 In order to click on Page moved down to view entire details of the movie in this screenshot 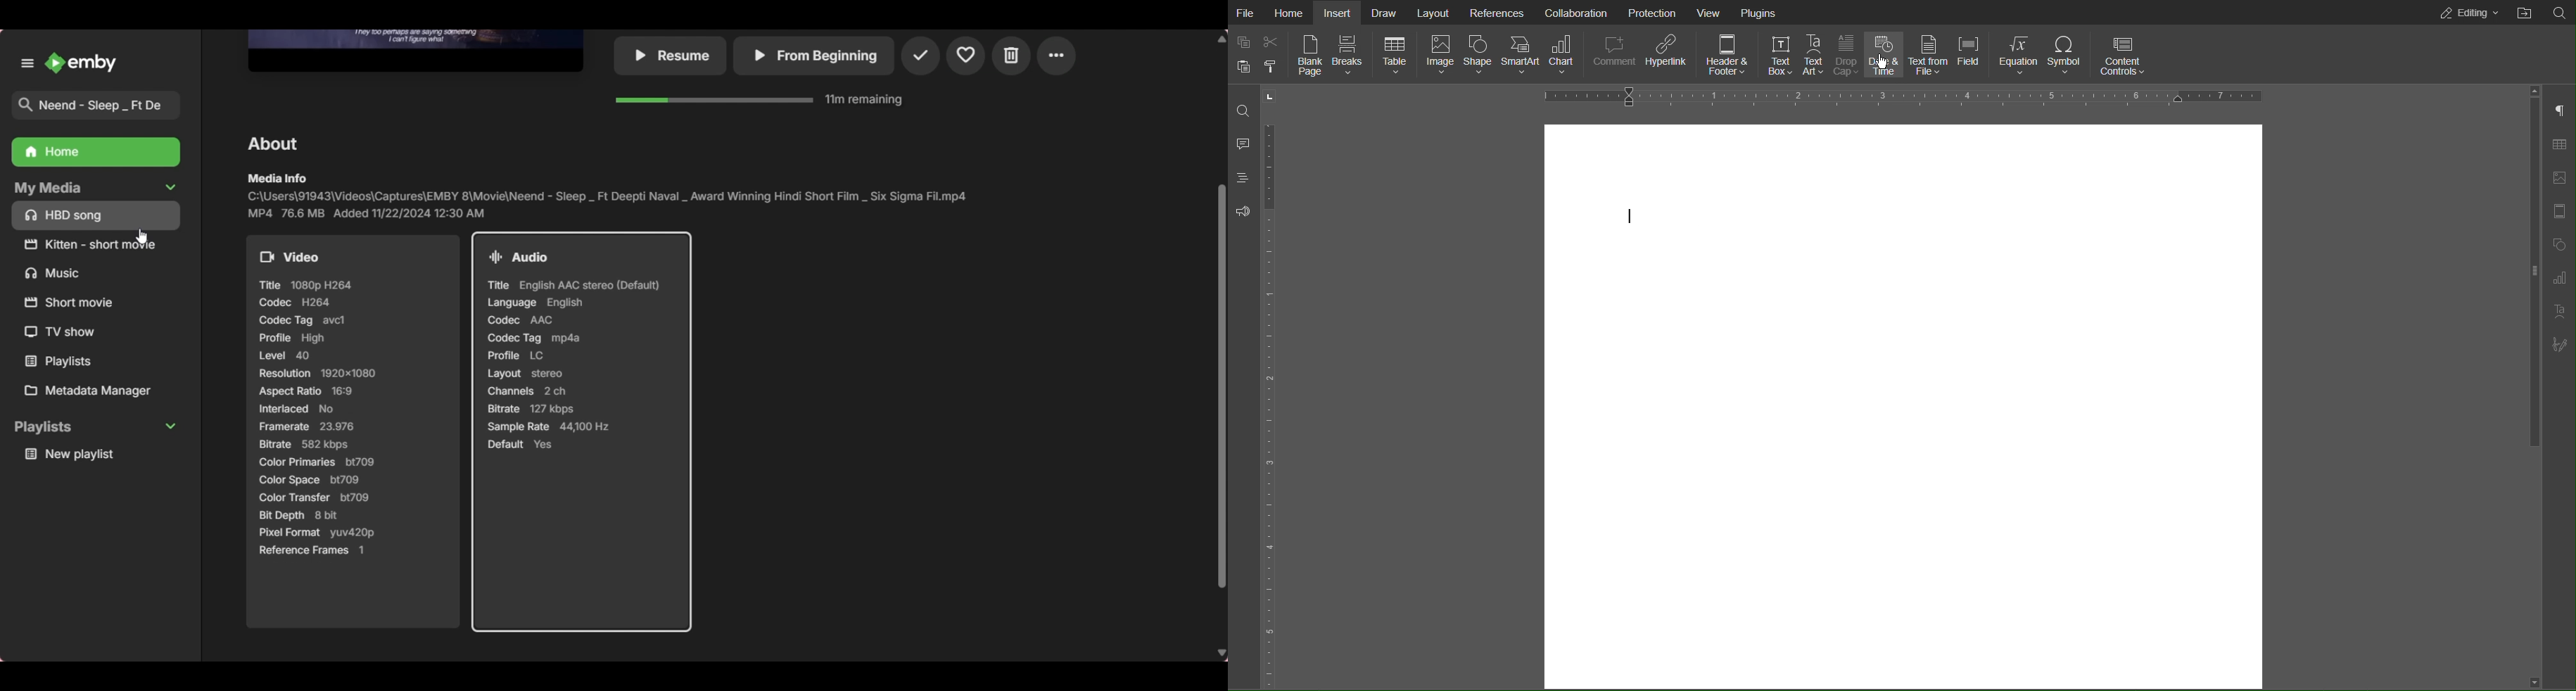, I will do `click(357, 438)`.